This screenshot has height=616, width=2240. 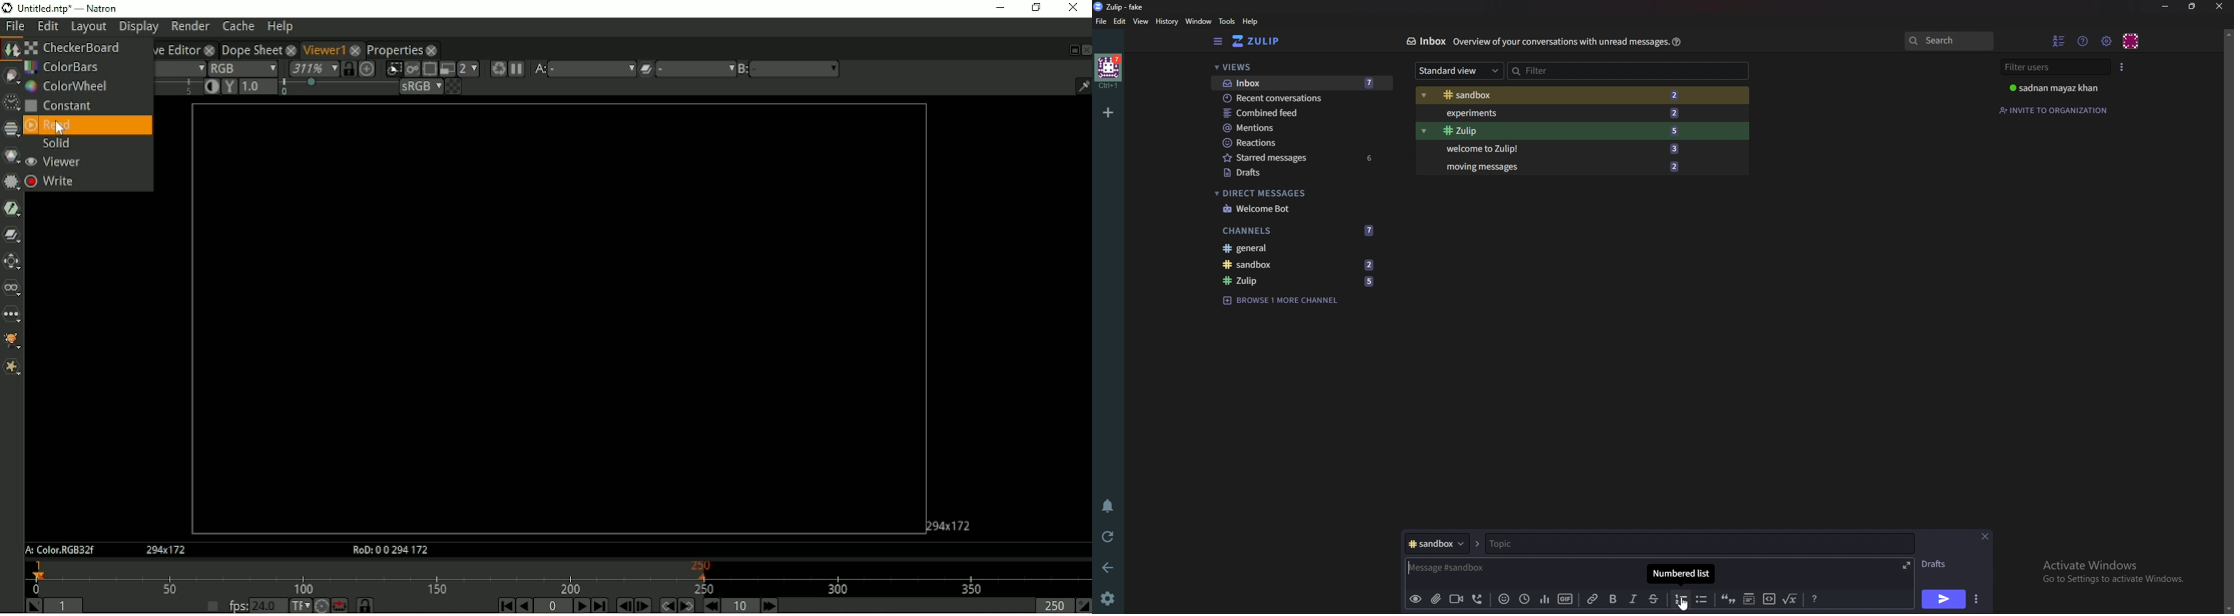 I want to click on Drafts, so click(x=1939, y=564).